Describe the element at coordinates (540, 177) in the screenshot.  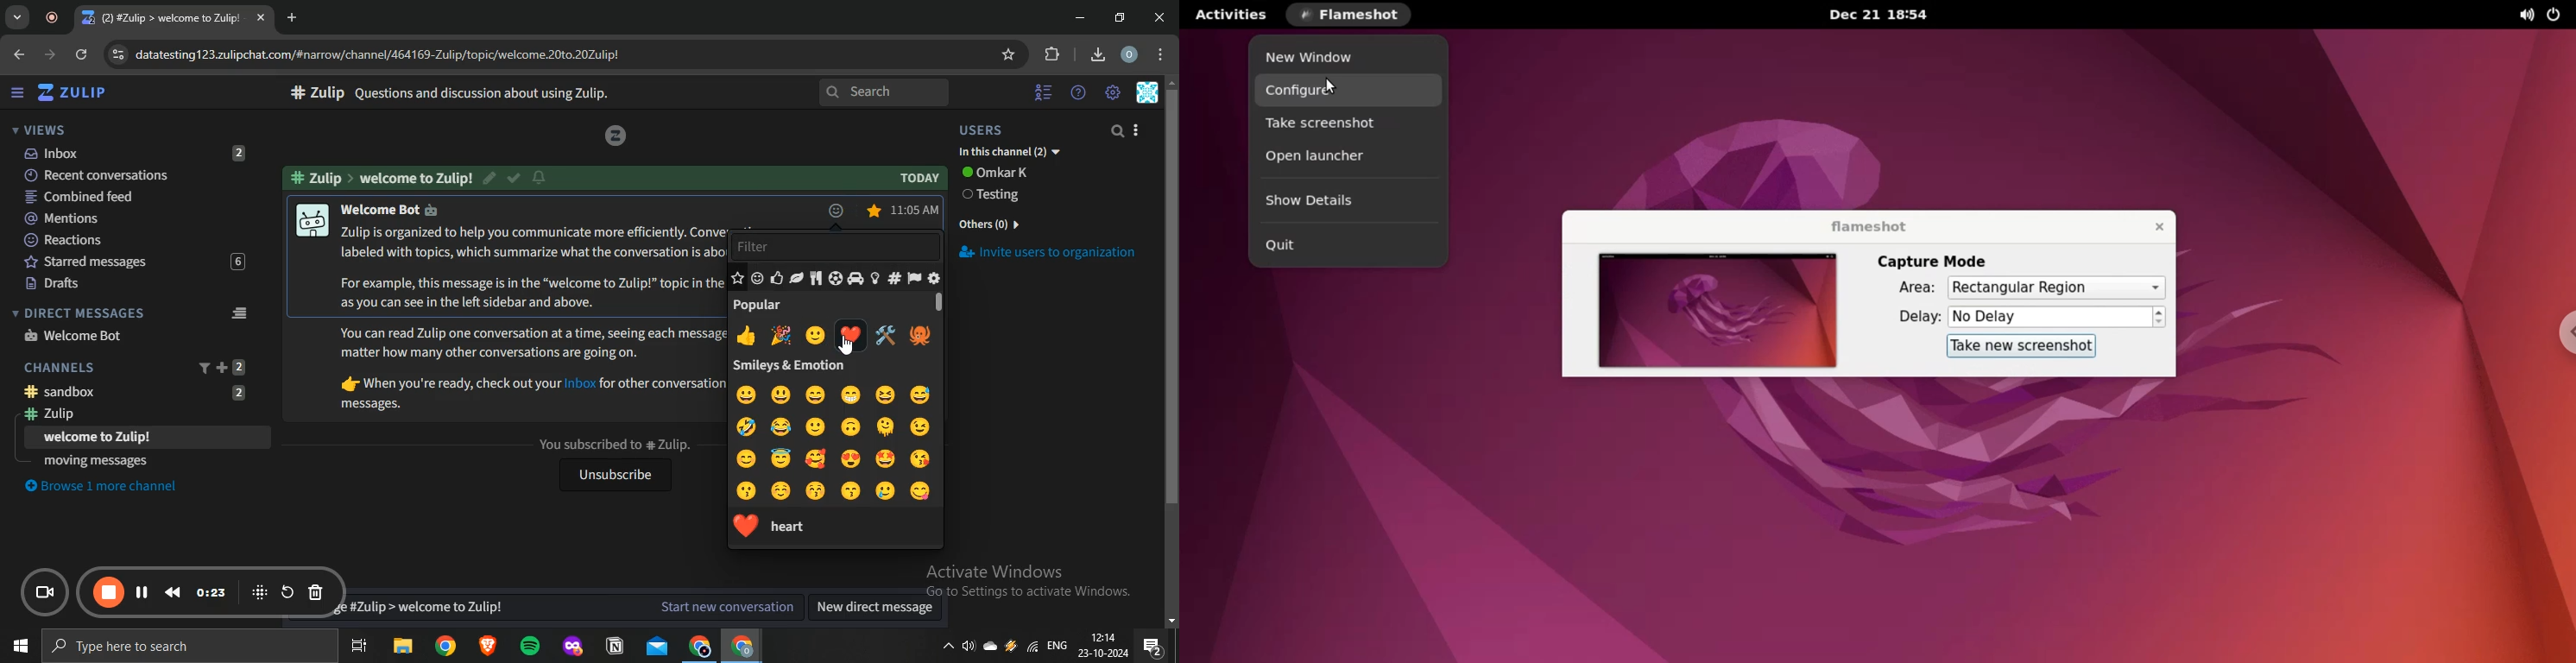
I see `notification` at that location.